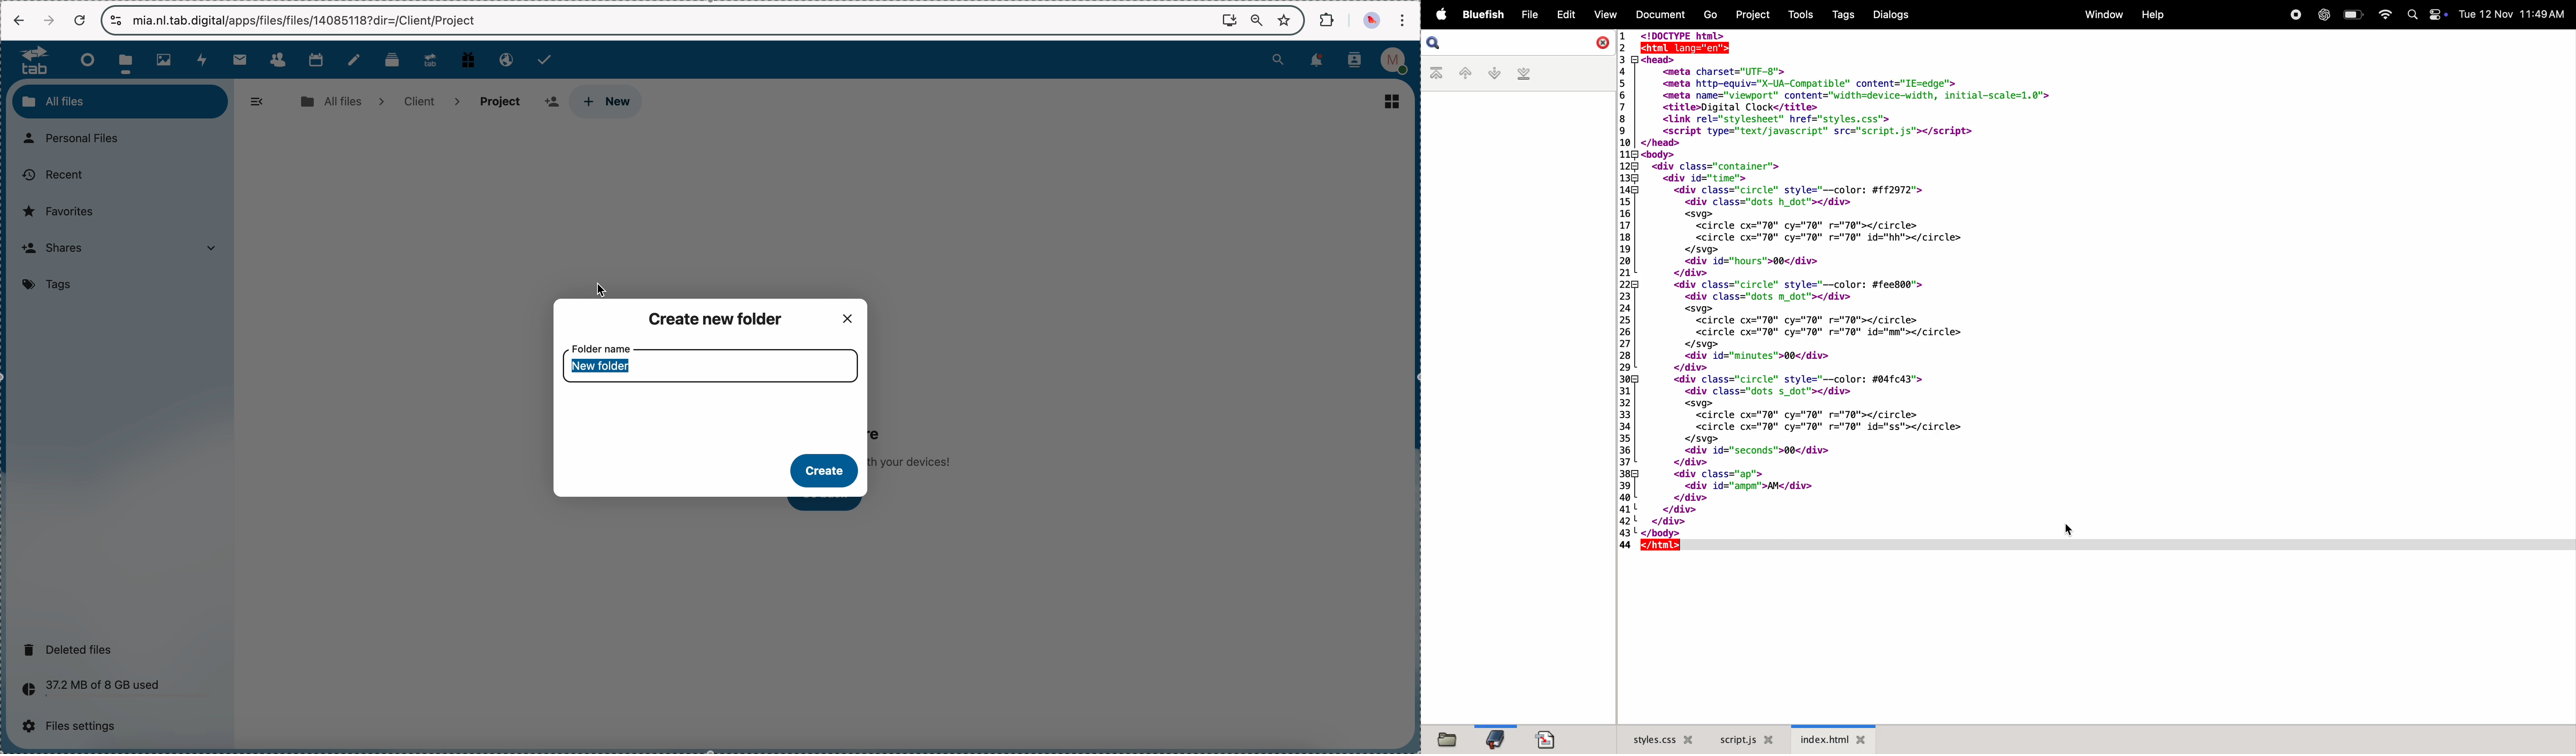 Image resolution: width=2576 pixels, height=756 pixels. Describe the element at coordinates (1328, 19) in the screenshot. I see `extensions` at that location.